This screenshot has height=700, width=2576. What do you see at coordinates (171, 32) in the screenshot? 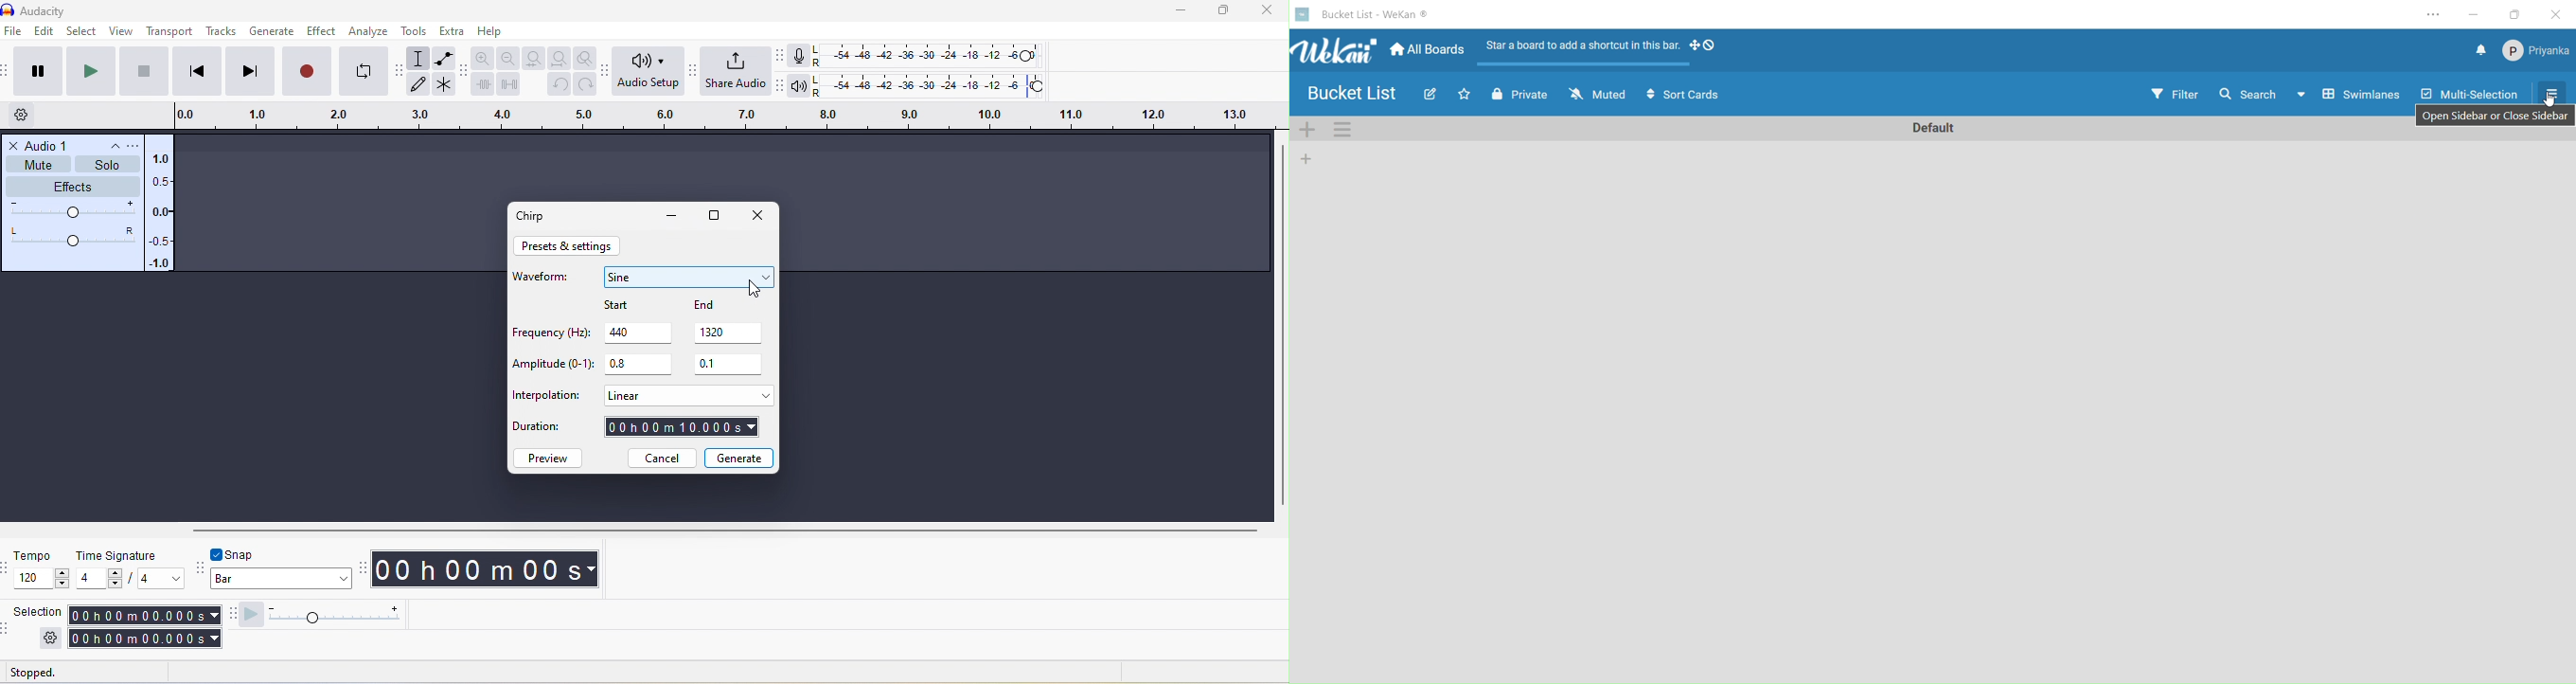
I see `transport` at bounding box center [171, 32].